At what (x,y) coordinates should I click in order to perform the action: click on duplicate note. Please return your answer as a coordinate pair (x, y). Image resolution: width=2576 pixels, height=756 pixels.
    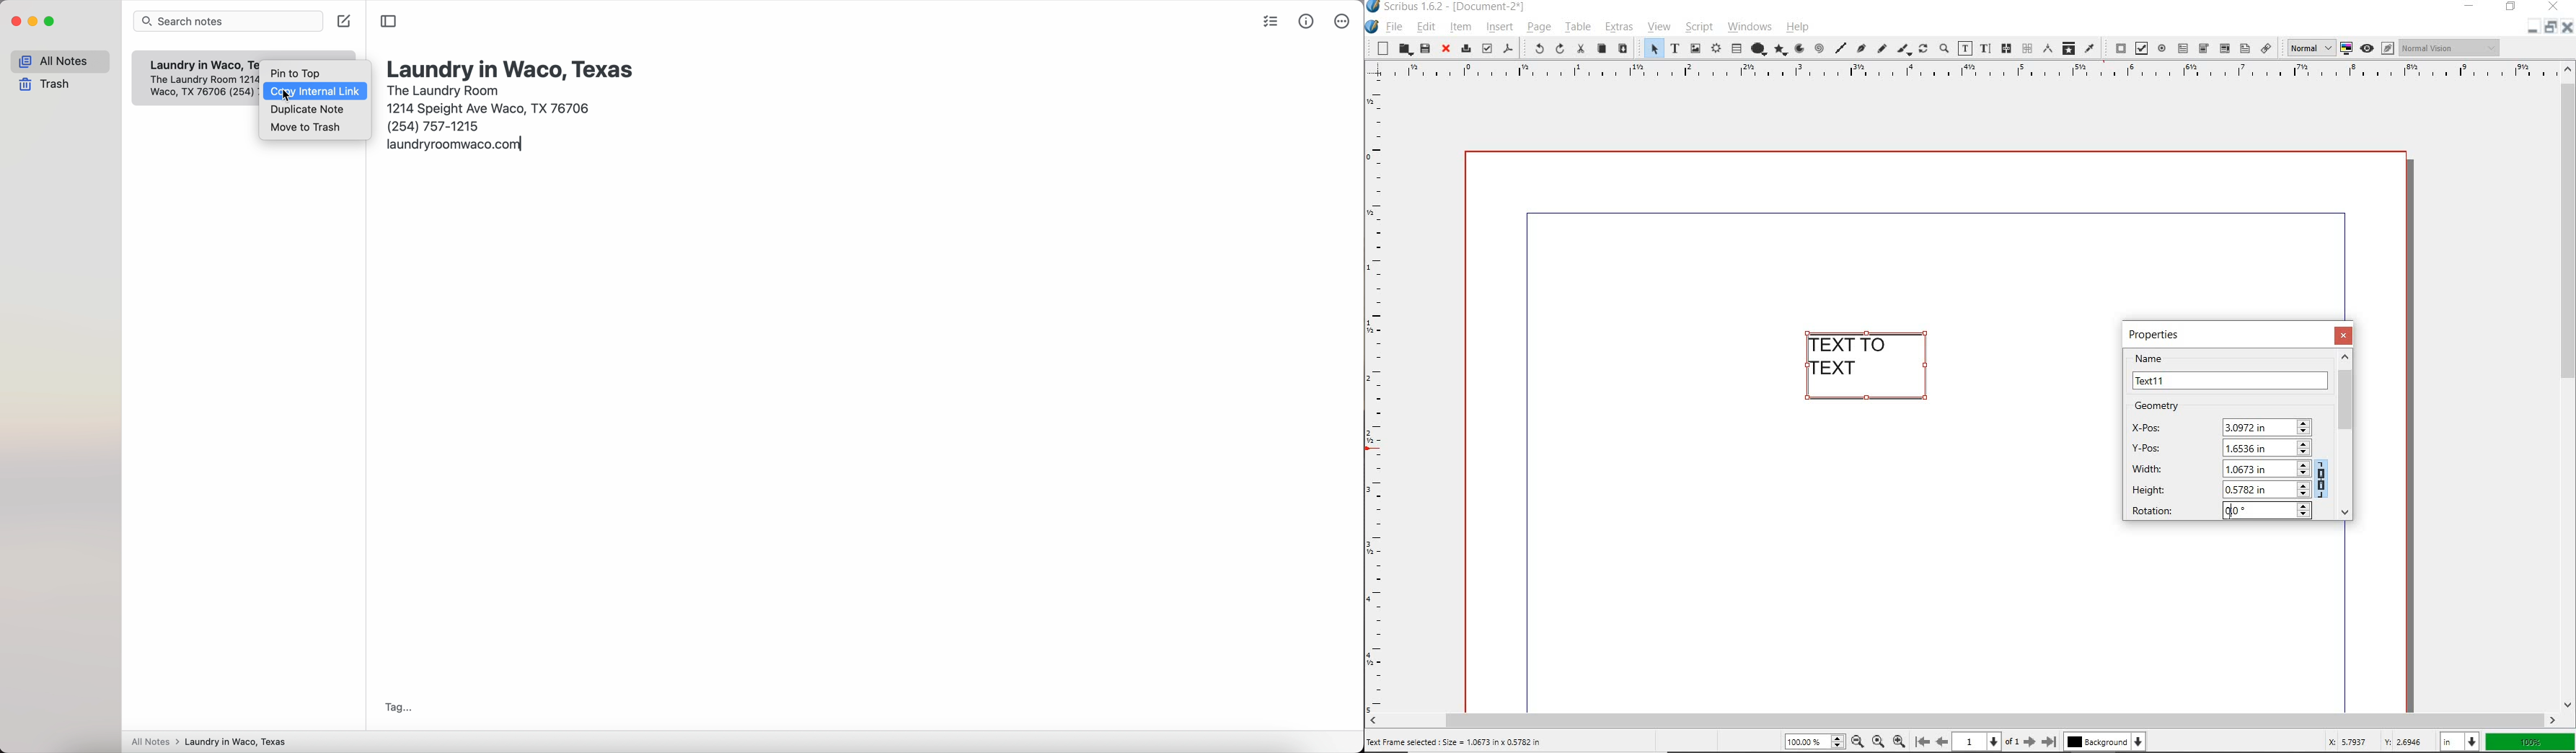
    Looking at the image, I should click on (308, 110).